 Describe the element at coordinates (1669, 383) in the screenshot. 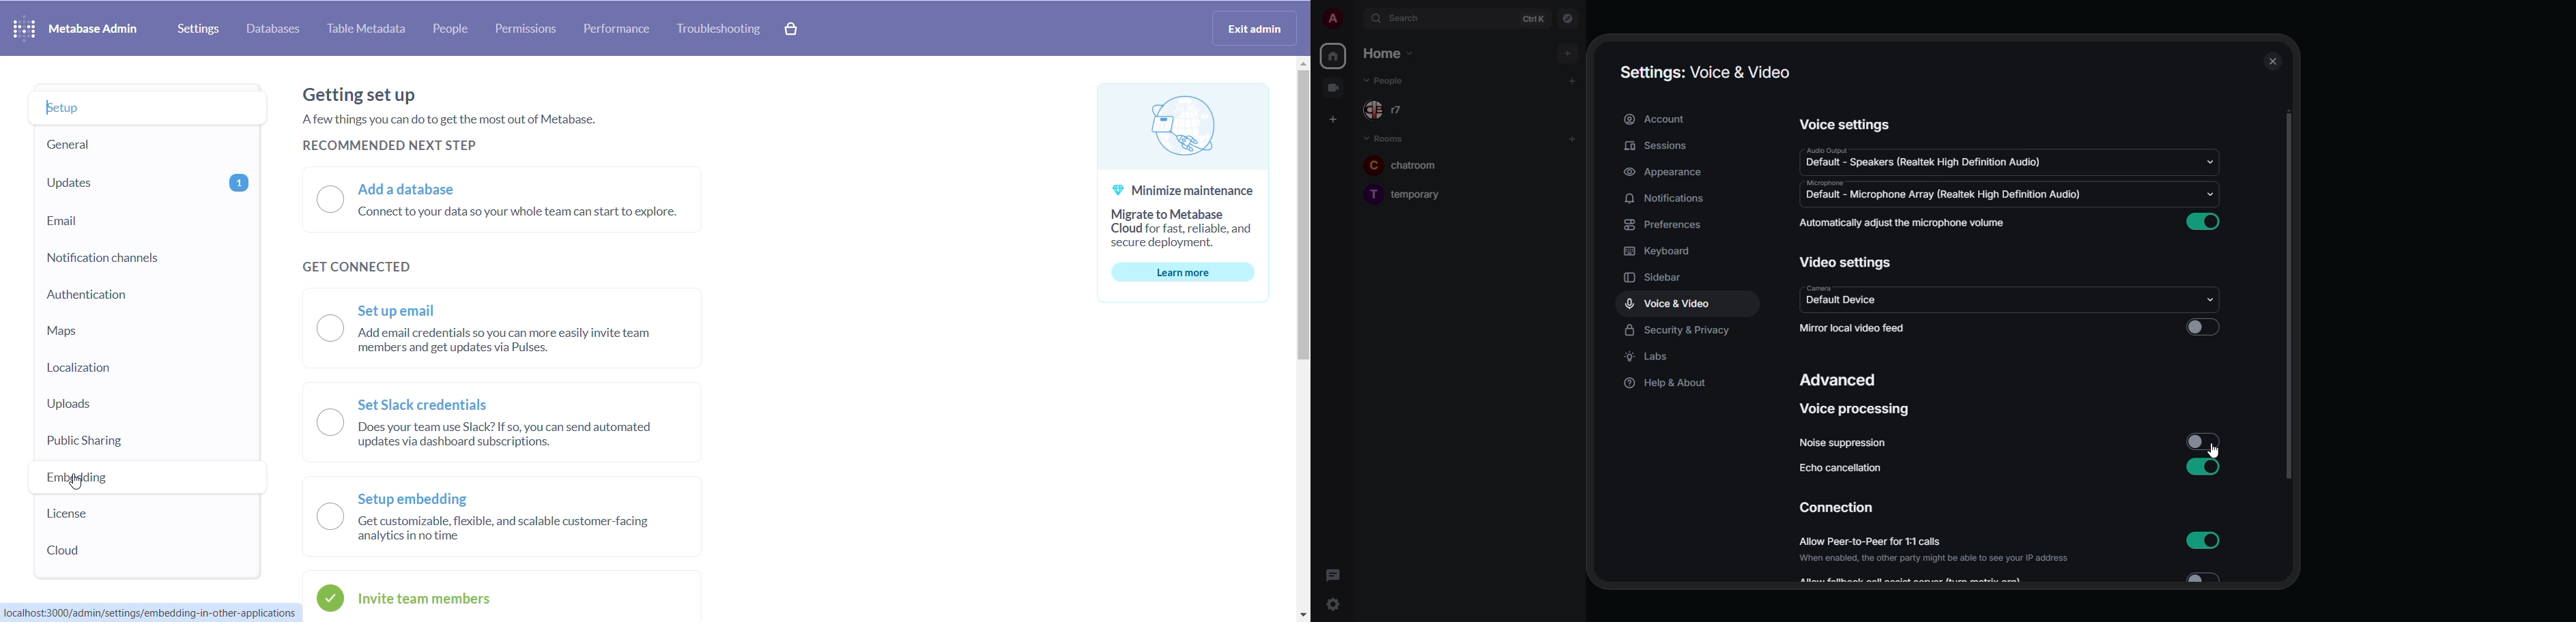

I see `help & about` at that location.